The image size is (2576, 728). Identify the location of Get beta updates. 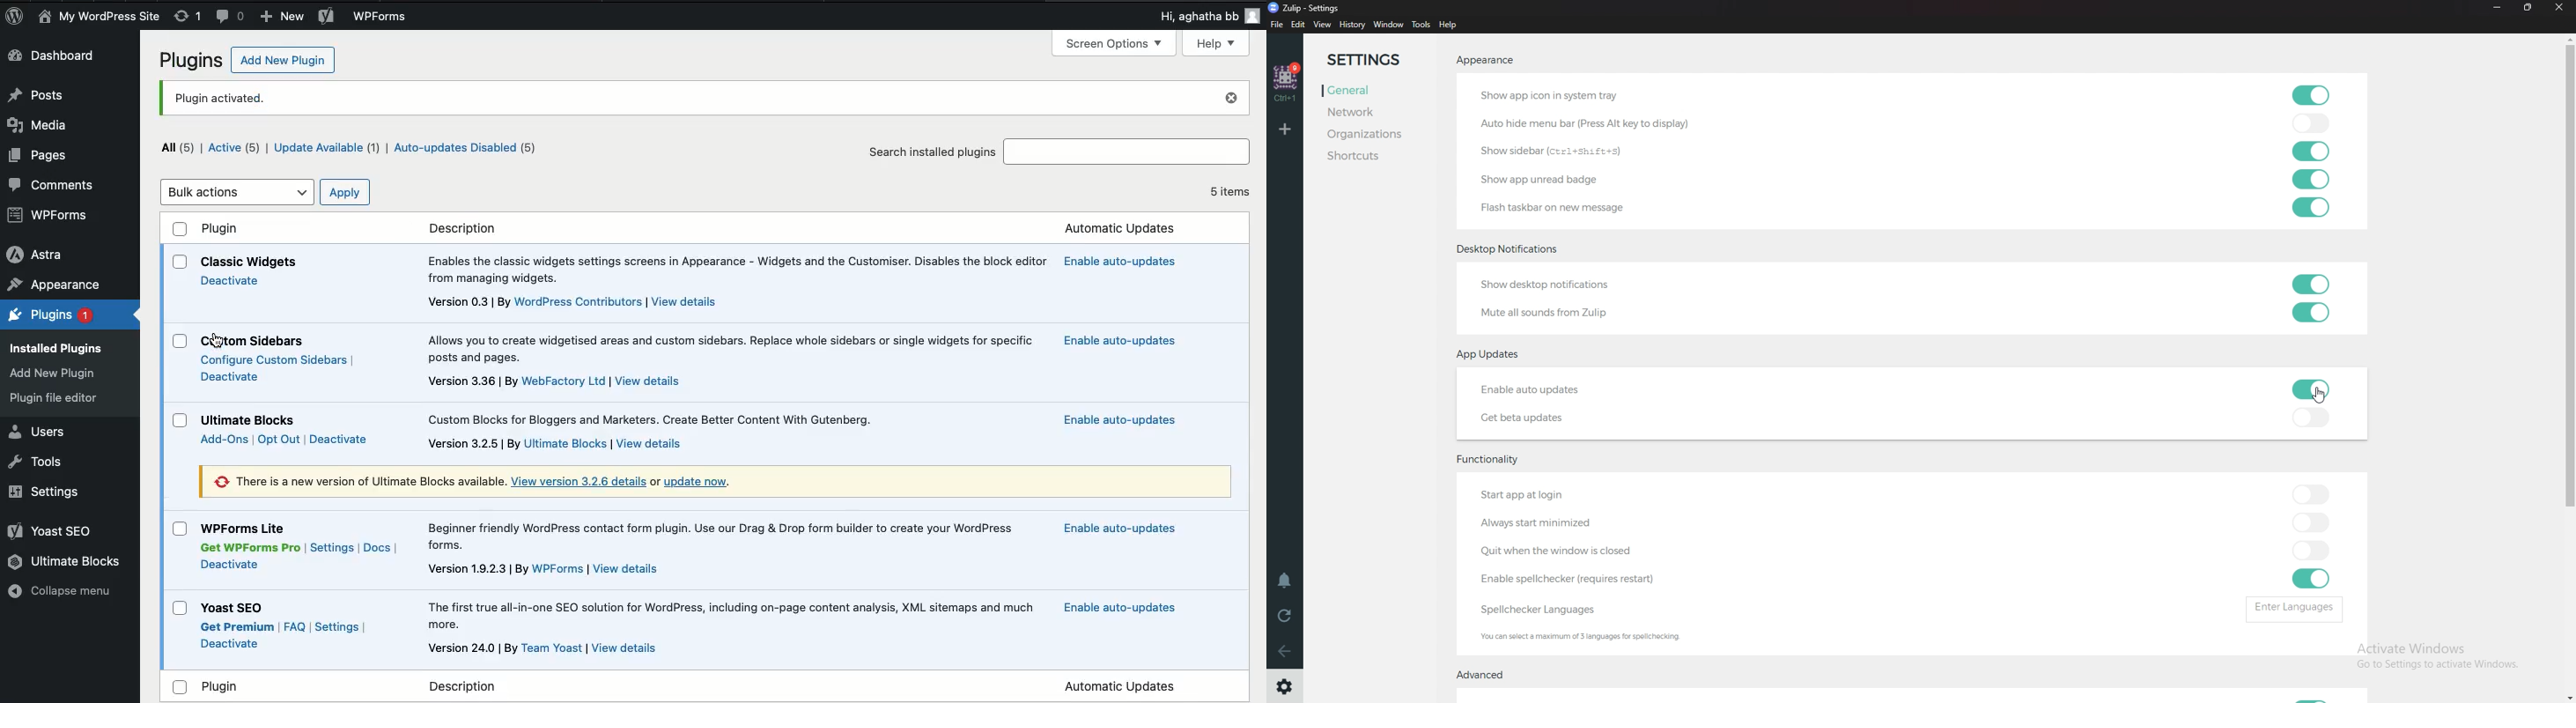
(1531, 419).